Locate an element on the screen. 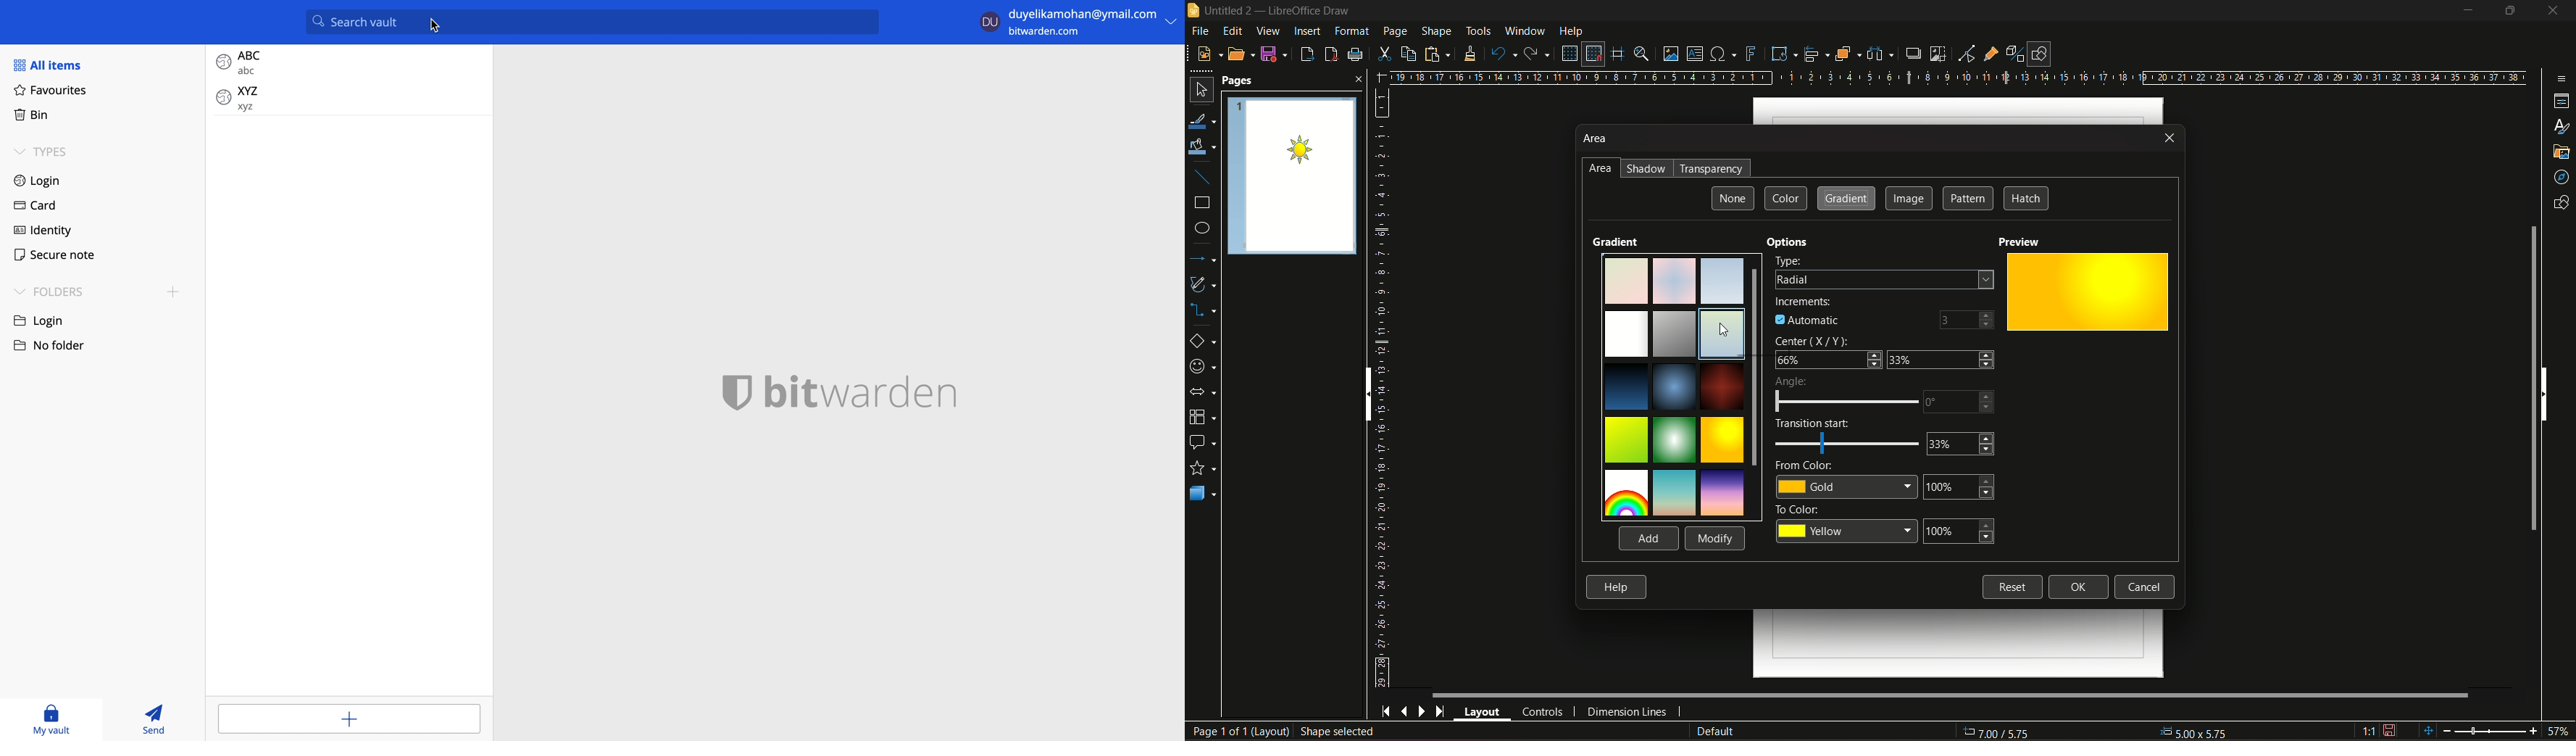 The height and width of the screenshot is (756, 2576). folders is located at coordinates (49, 291).